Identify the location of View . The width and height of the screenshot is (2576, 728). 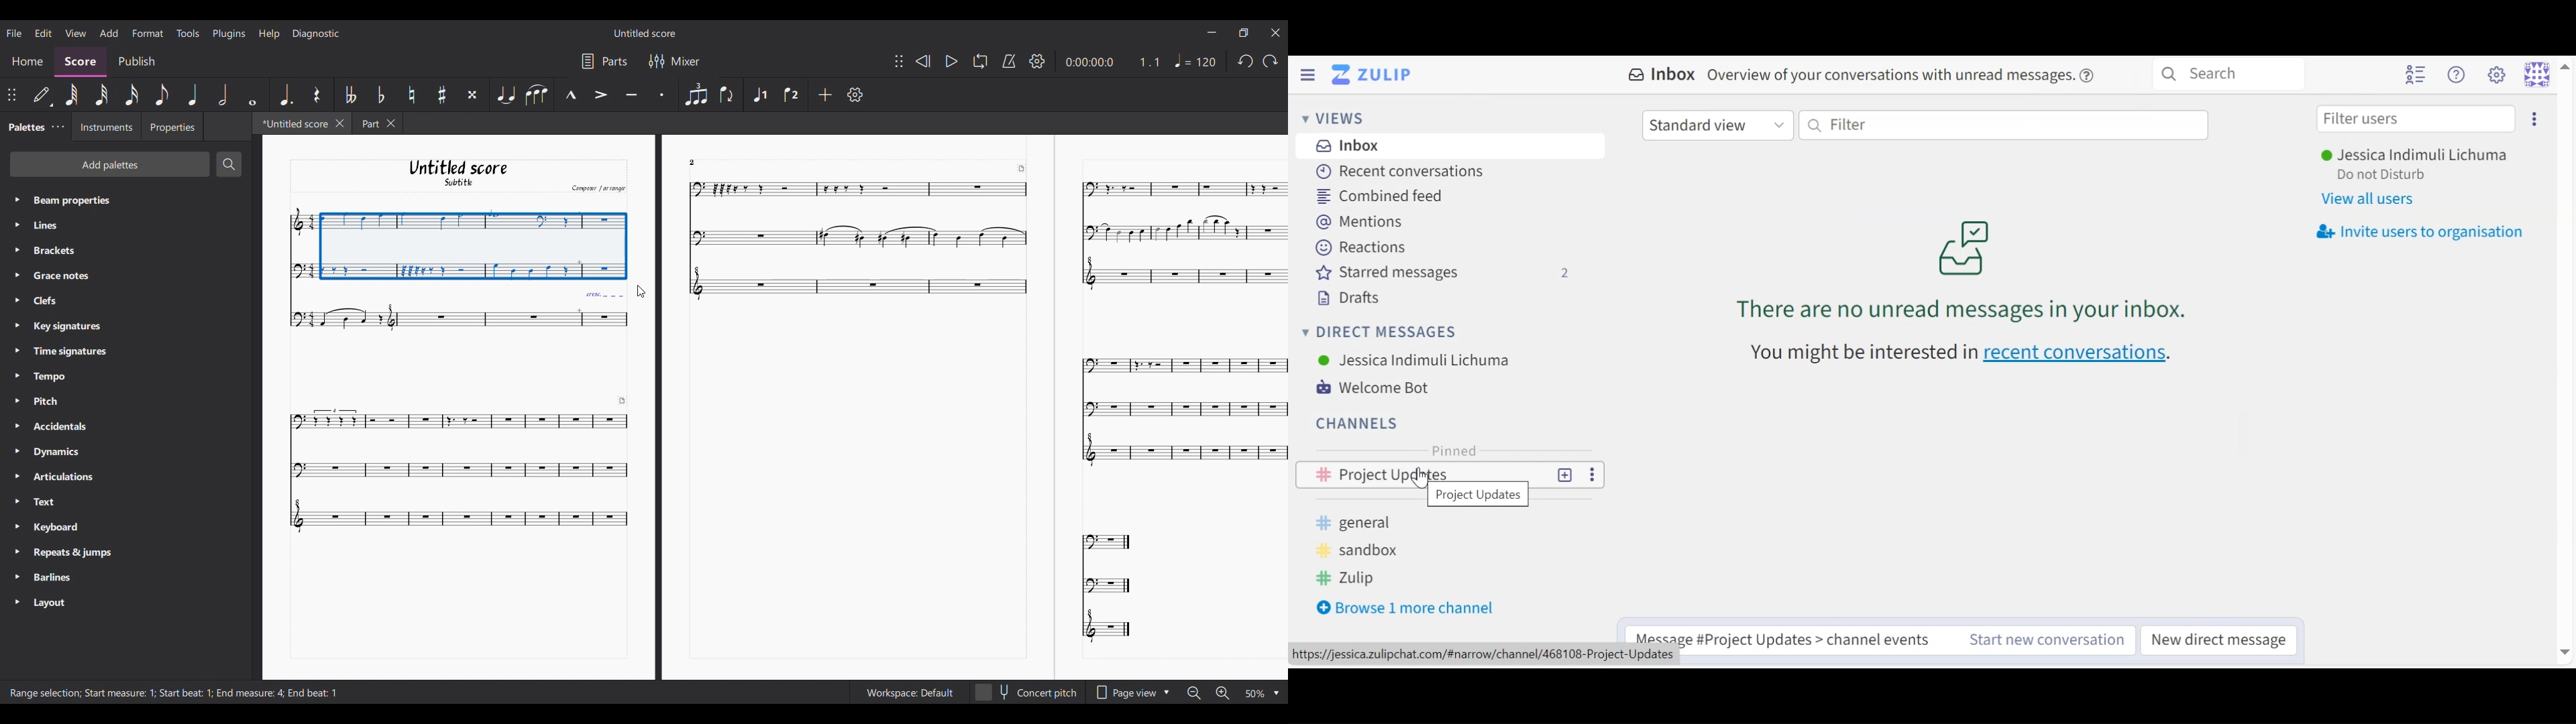
(76, 33).